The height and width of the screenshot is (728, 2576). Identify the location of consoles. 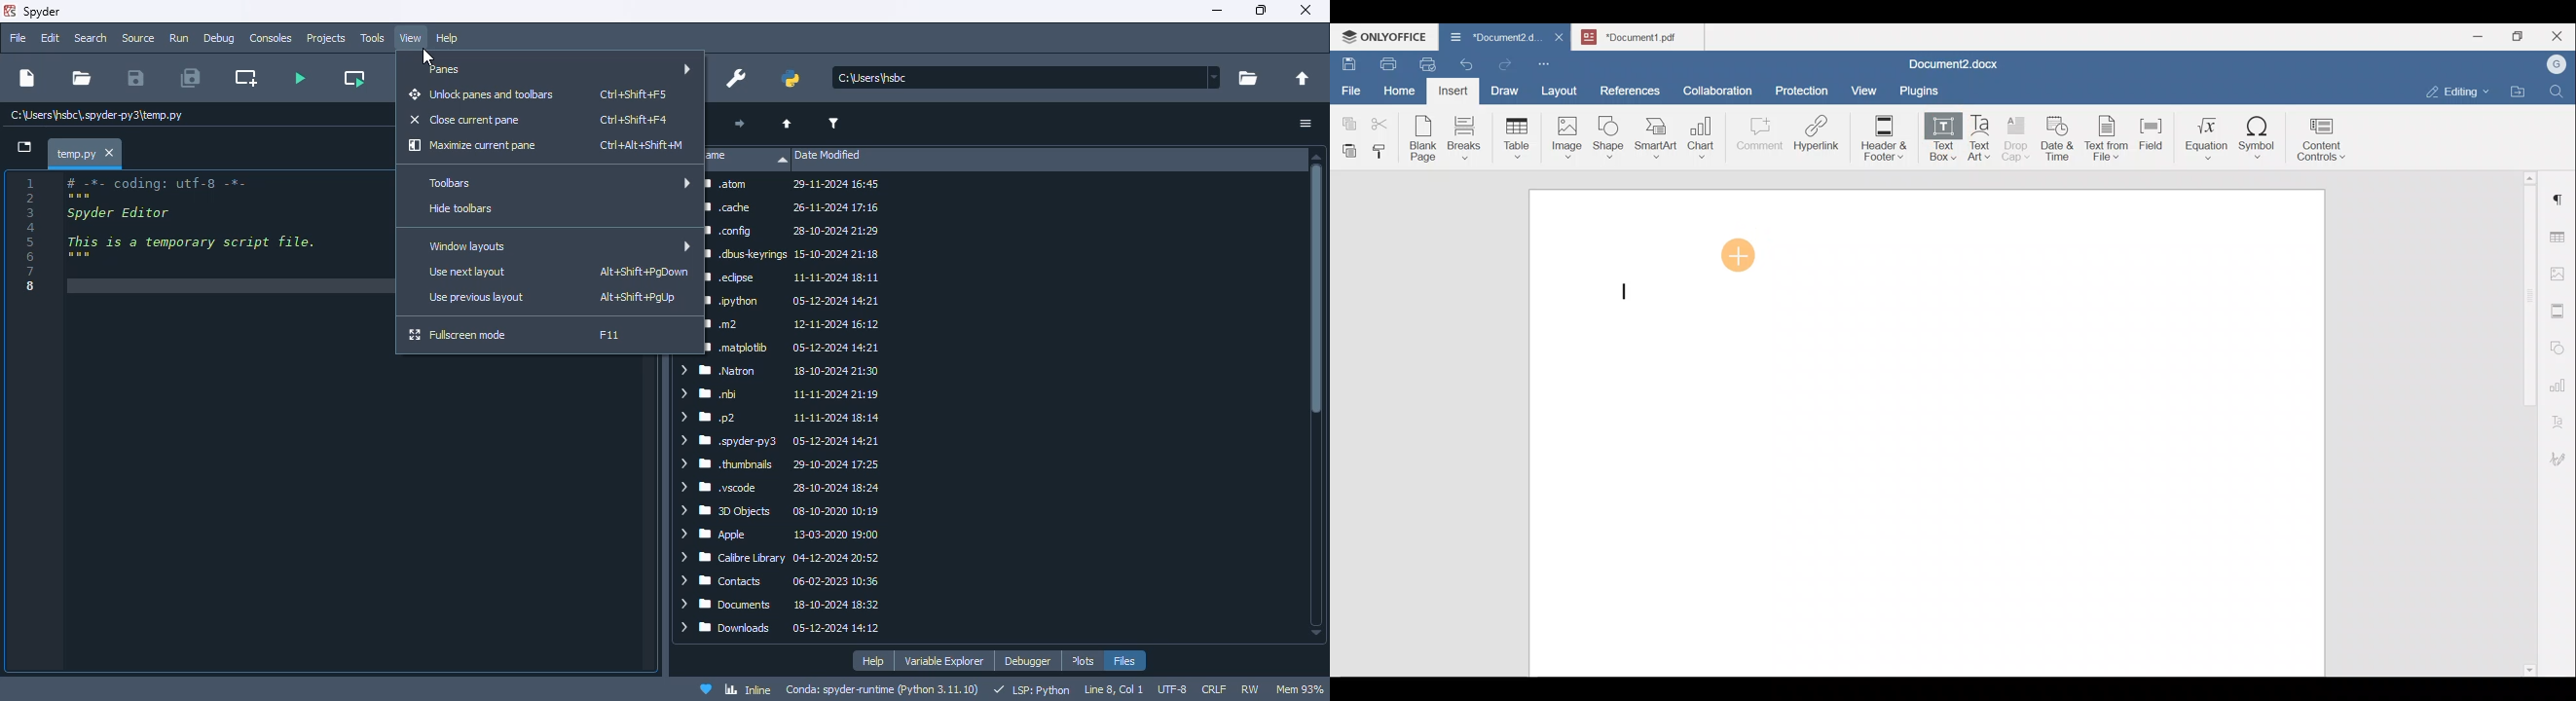
(270, 38).